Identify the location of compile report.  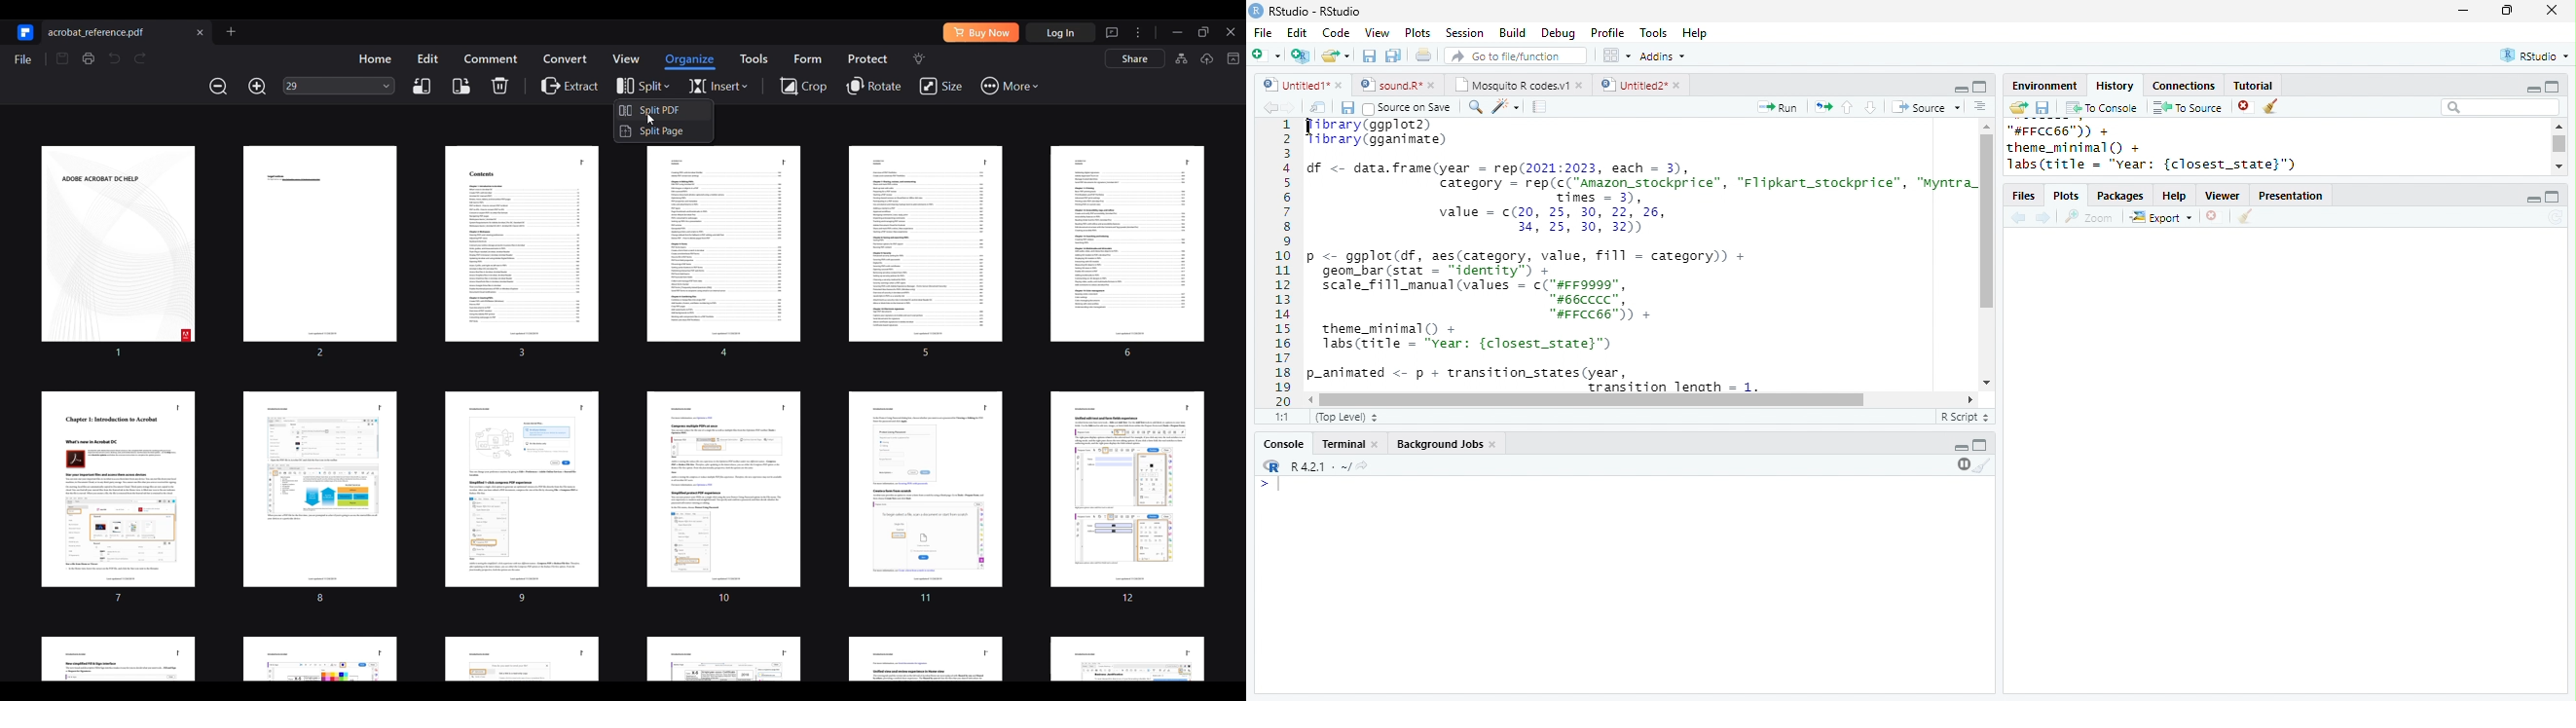
(1540, 108).